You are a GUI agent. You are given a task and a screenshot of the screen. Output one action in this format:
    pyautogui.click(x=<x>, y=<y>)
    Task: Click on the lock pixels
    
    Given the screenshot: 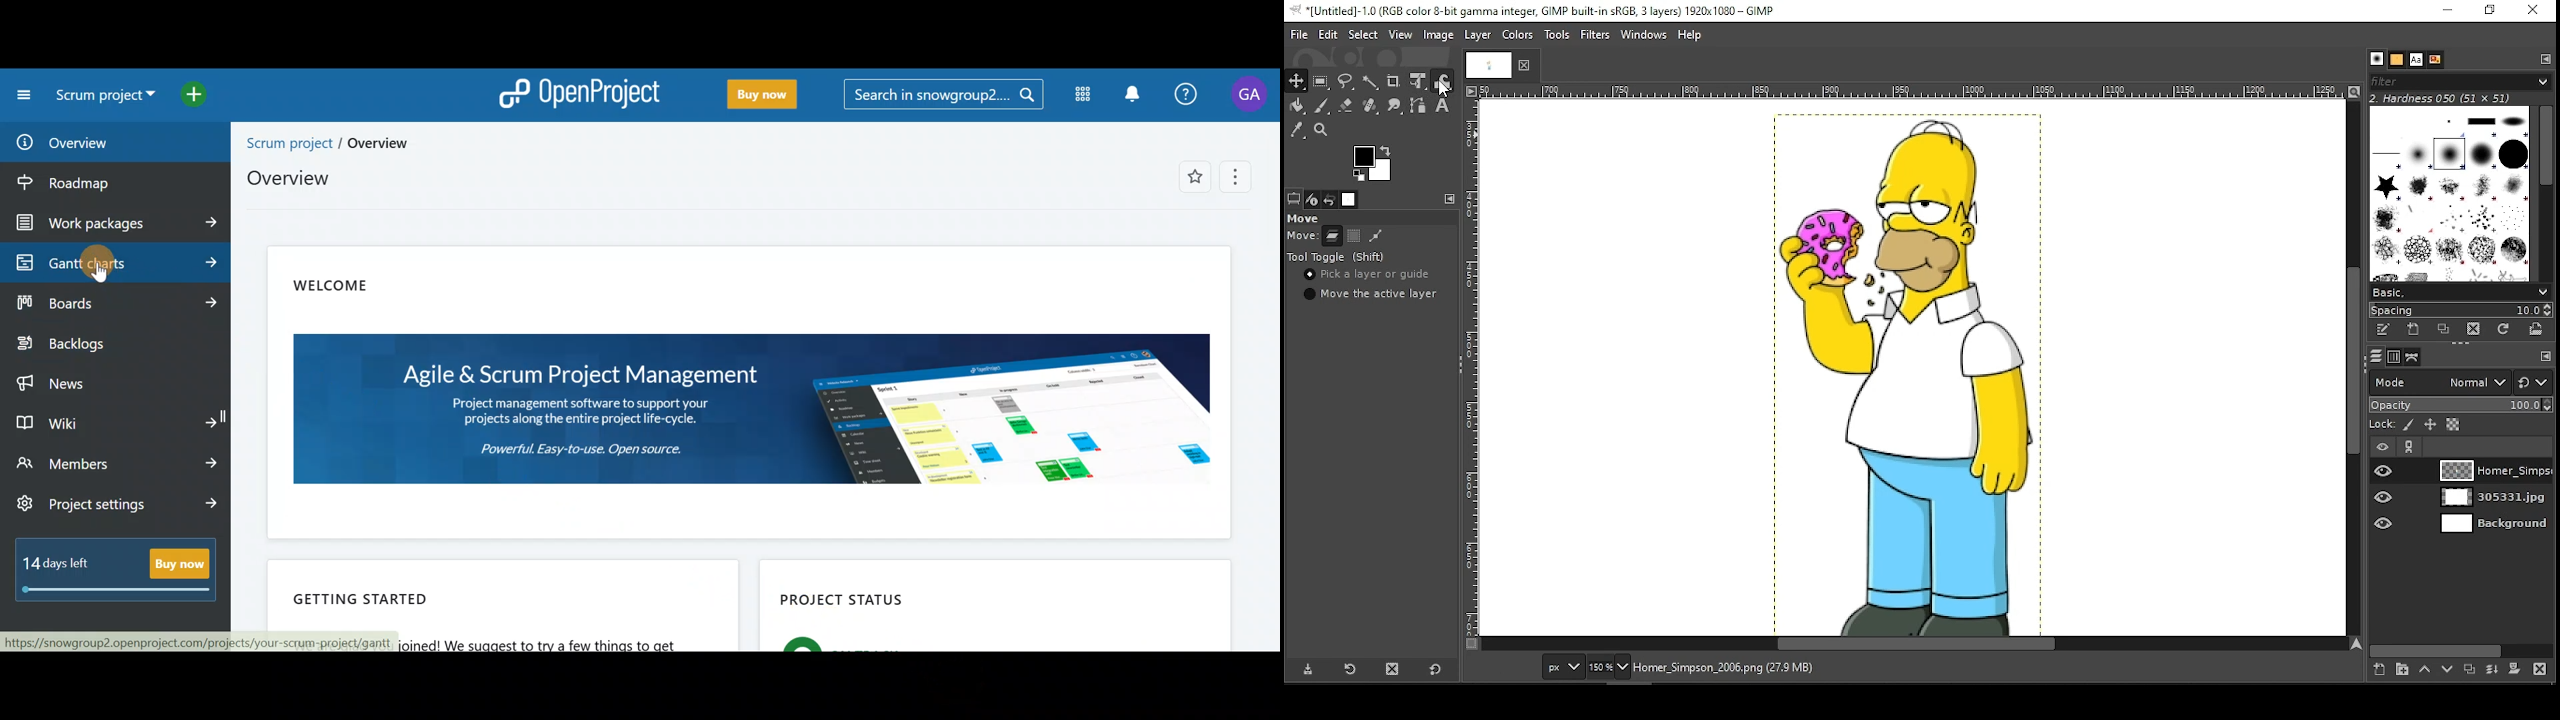 What is the action you would take?
    pyautogui.click(x=2409, y=425)
    